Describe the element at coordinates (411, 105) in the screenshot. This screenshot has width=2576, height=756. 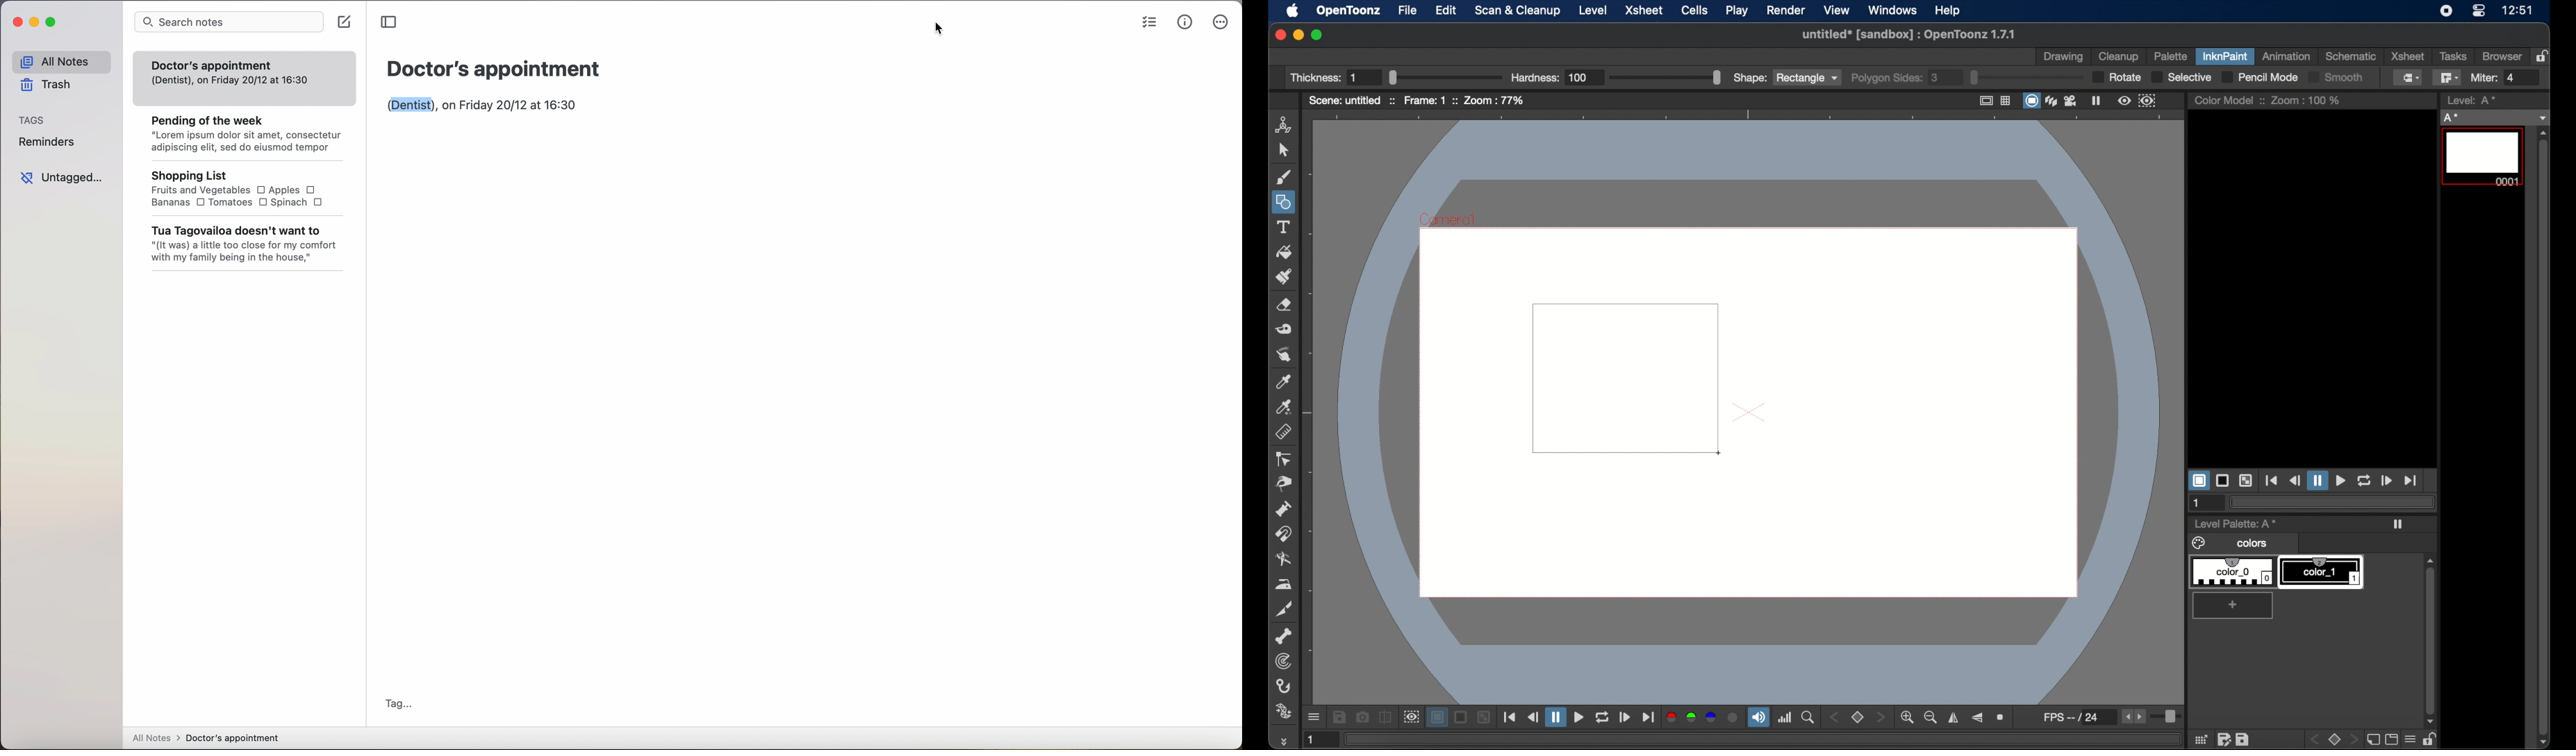
I see `dentist` at that location.